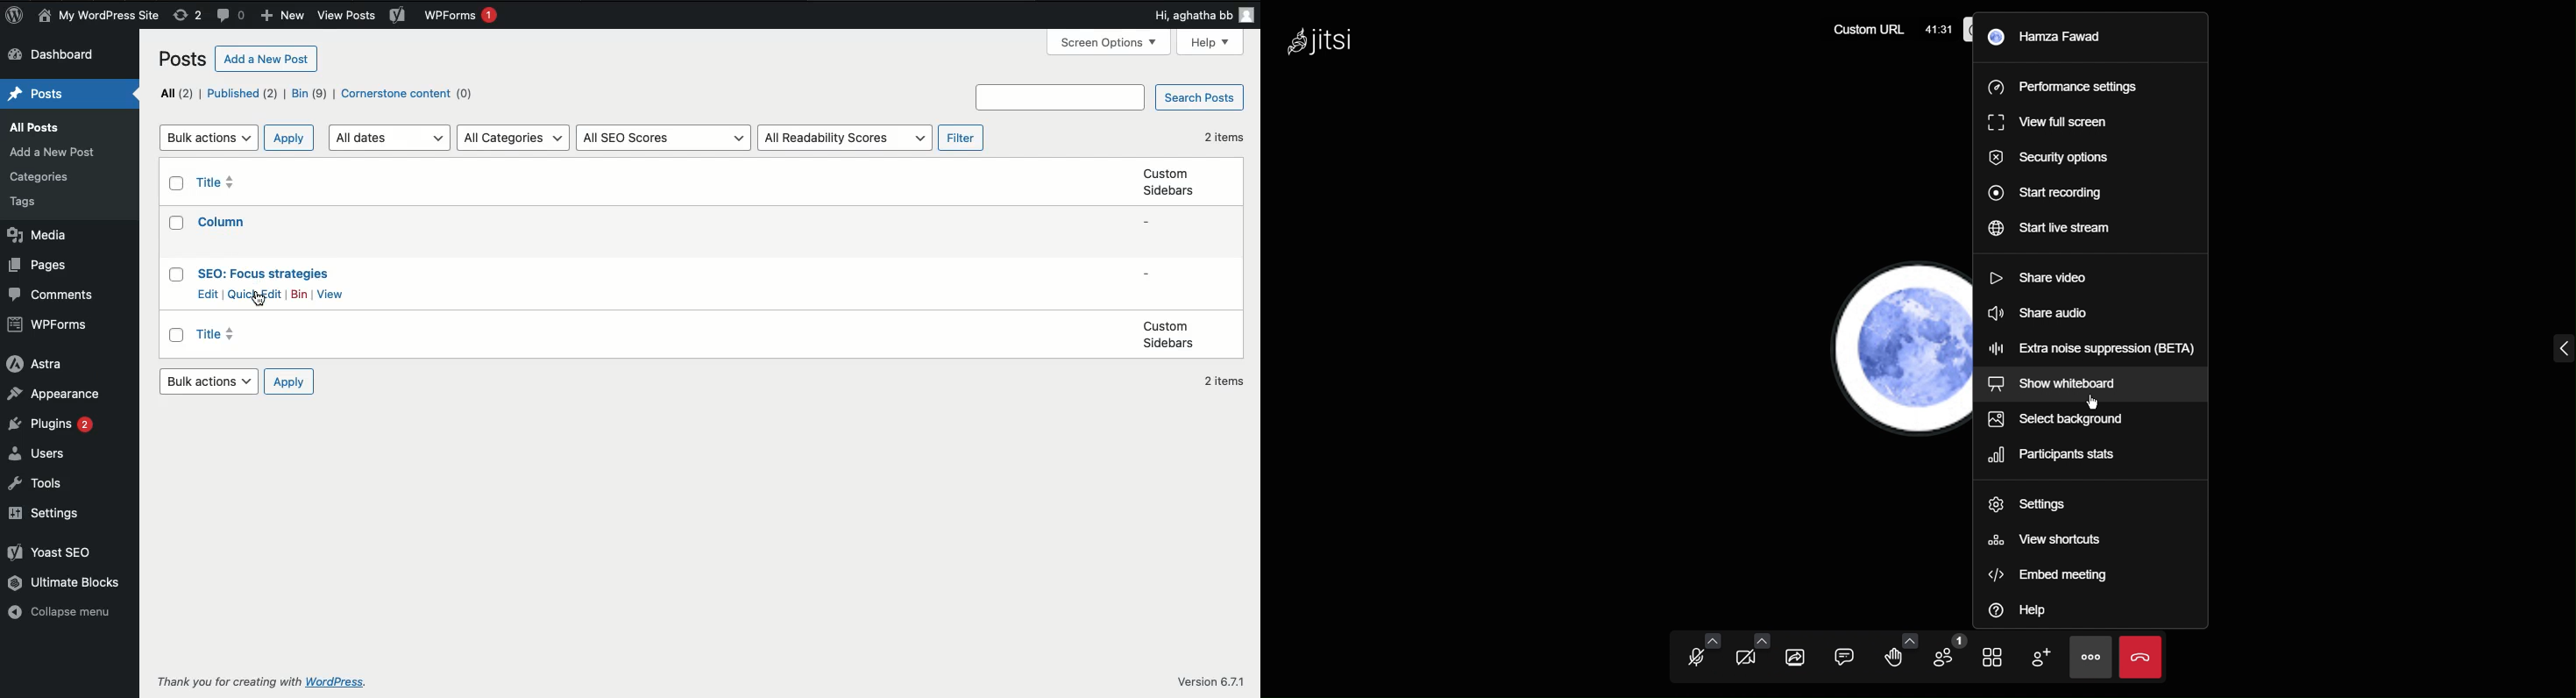 The width and height of the screenshot is (2576, 700). What do you see at coordinates (1750, 655) in the screenshot?
I see `Video` at bounding box center [1750, 655].